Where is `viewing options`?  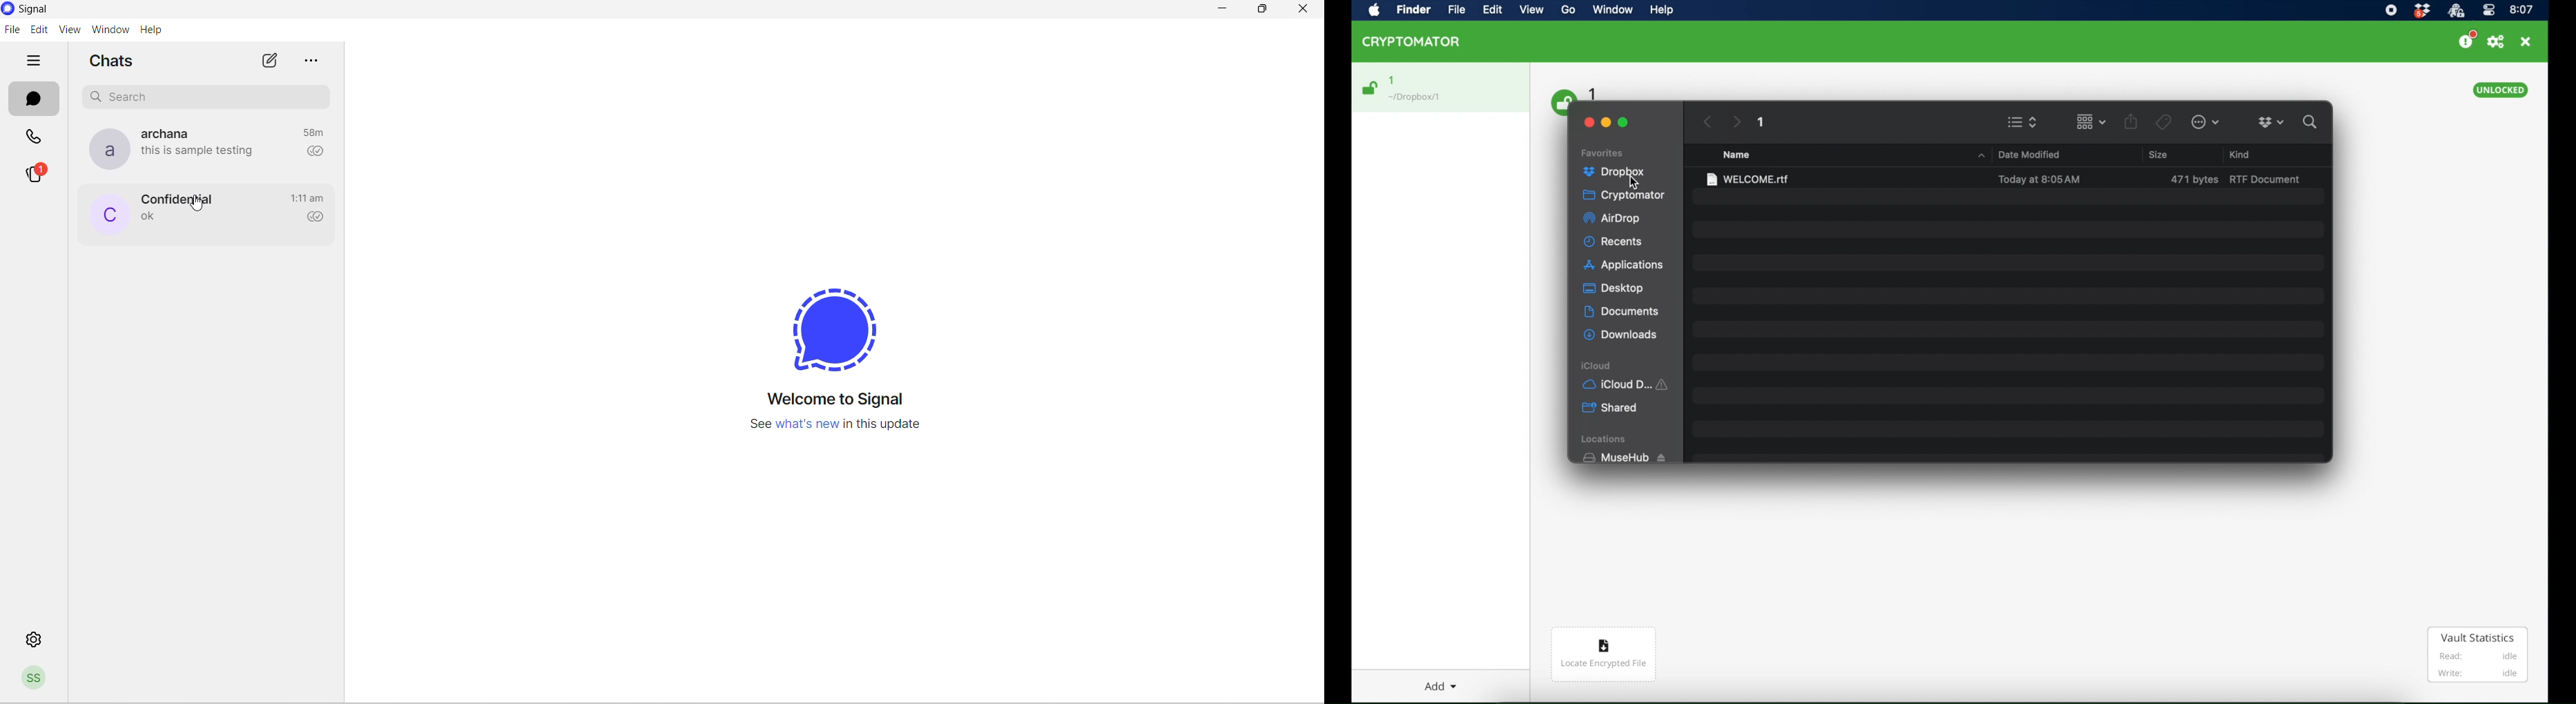 viewing options is located at coordinates (2023, 122).